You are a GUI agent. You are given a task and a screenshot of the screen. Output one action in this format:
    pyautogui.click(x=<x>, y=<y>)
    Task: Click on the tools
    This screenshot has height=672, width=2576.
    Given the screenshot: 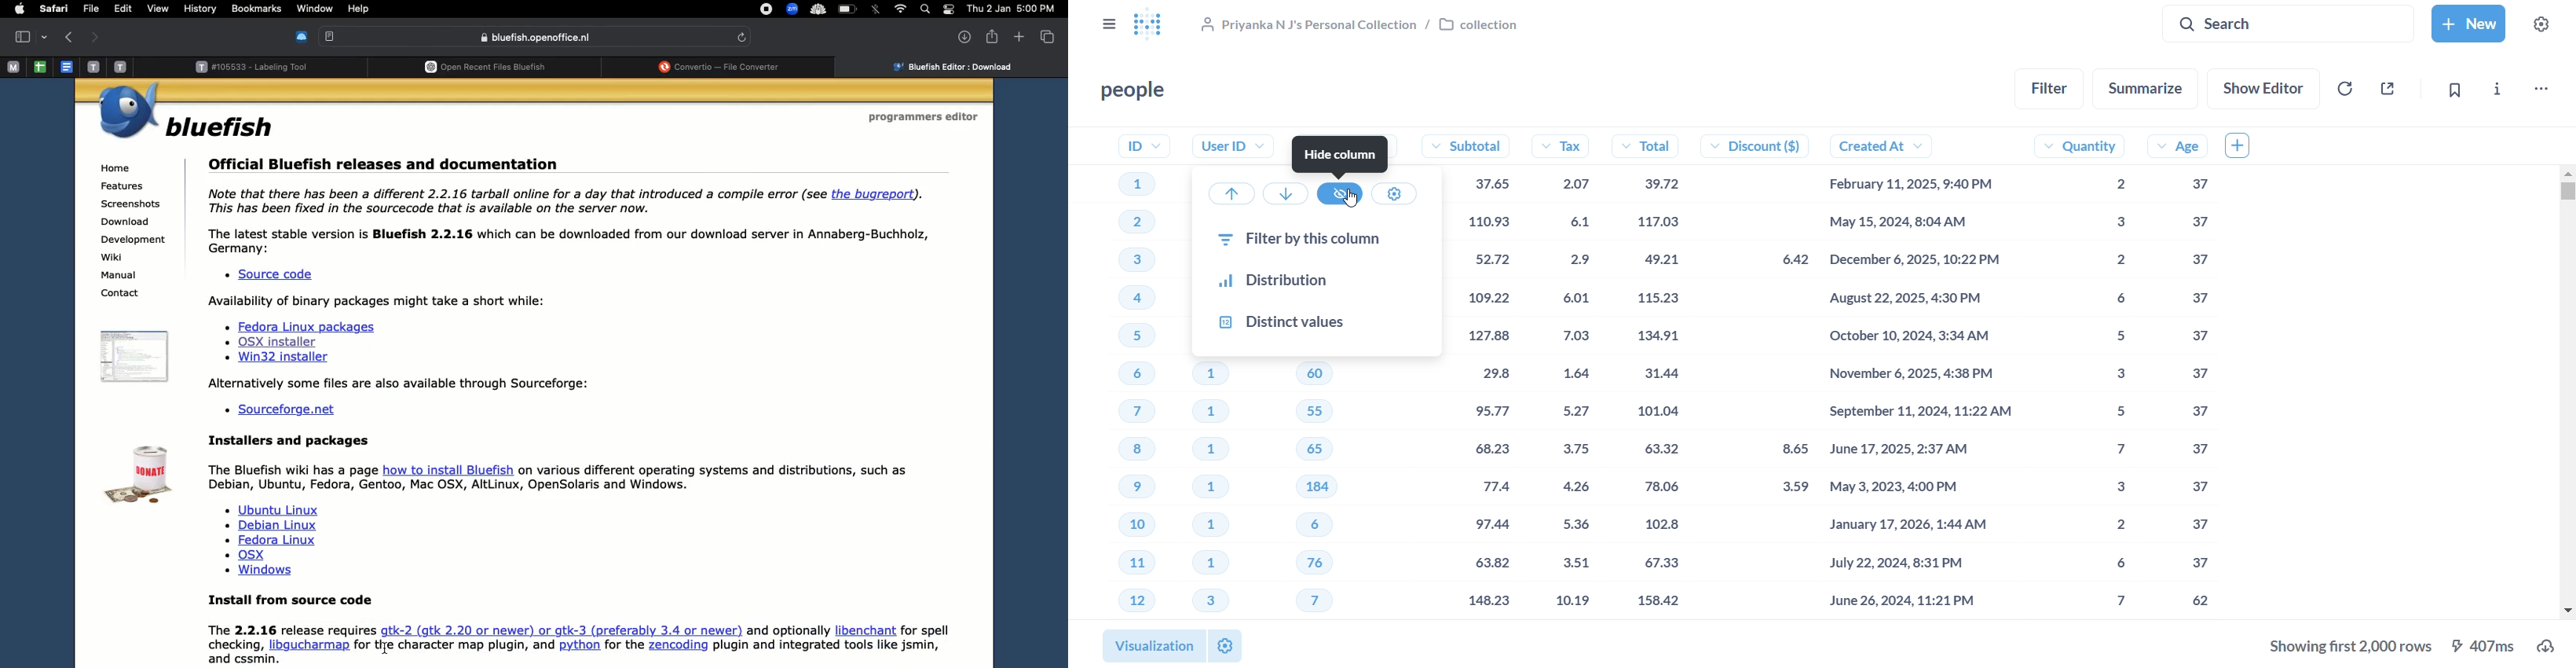 What is the action you would take?
    pyautogui.click(x=345, y=8)
    